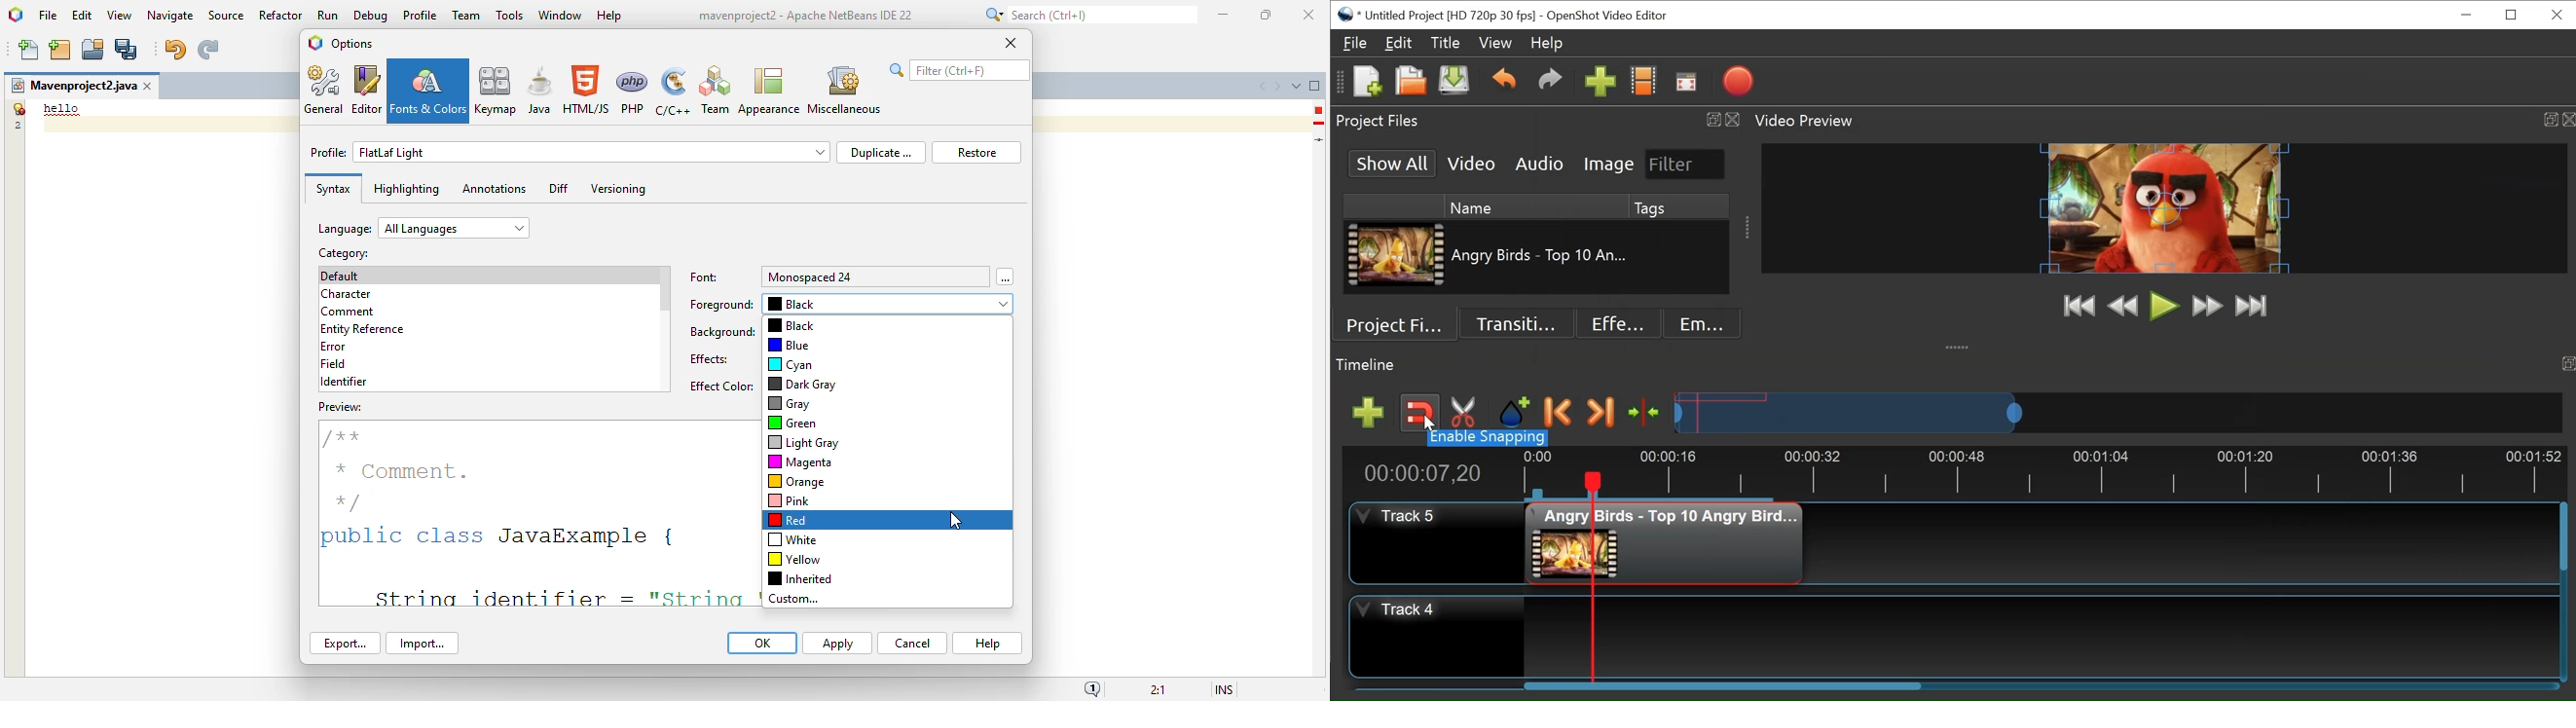 The image size is (2576, 728). What do you see at coordinates (1610, 16) in the screenshot?
I see `OpenShot Video Editor` at bounding box center [1610, 16].